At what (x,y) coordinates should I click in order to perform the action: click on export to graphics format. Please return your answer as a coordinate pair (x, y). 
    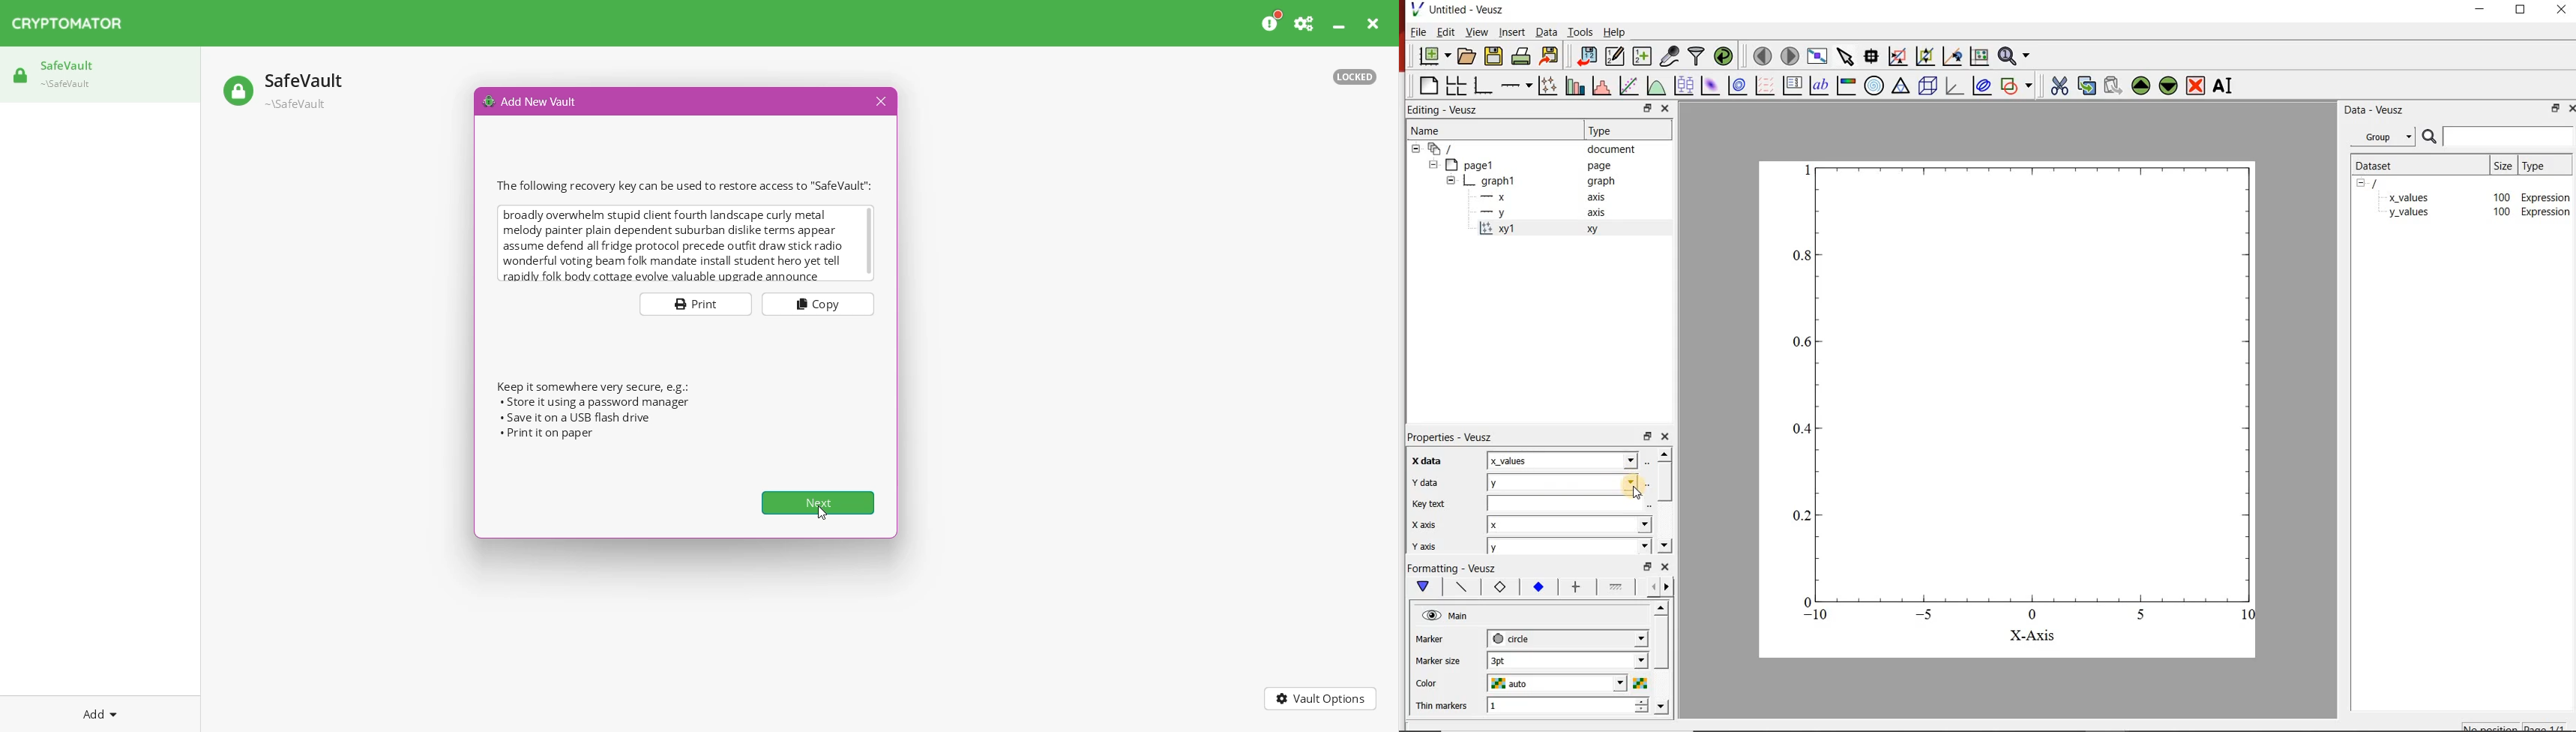
    Looking at the image, I should click on (1550, 55).